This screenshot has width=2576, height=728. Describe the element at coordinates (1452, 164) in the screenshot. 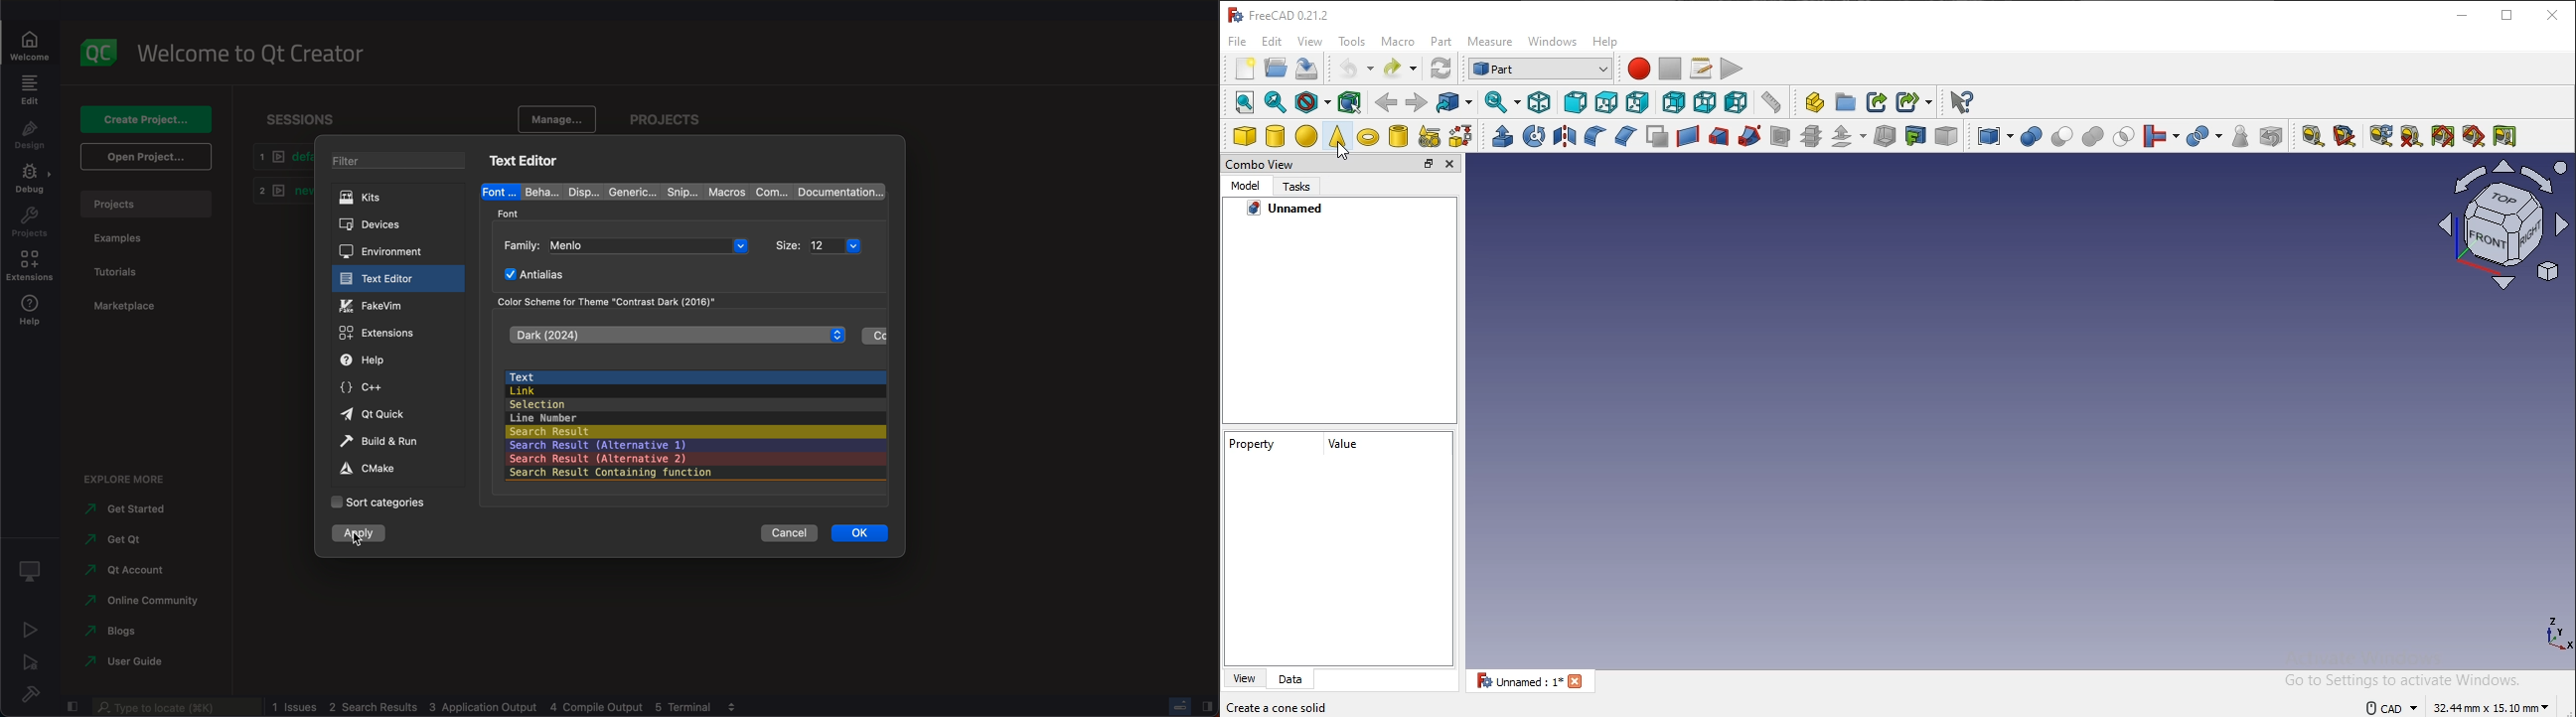

I see `close` at that location.